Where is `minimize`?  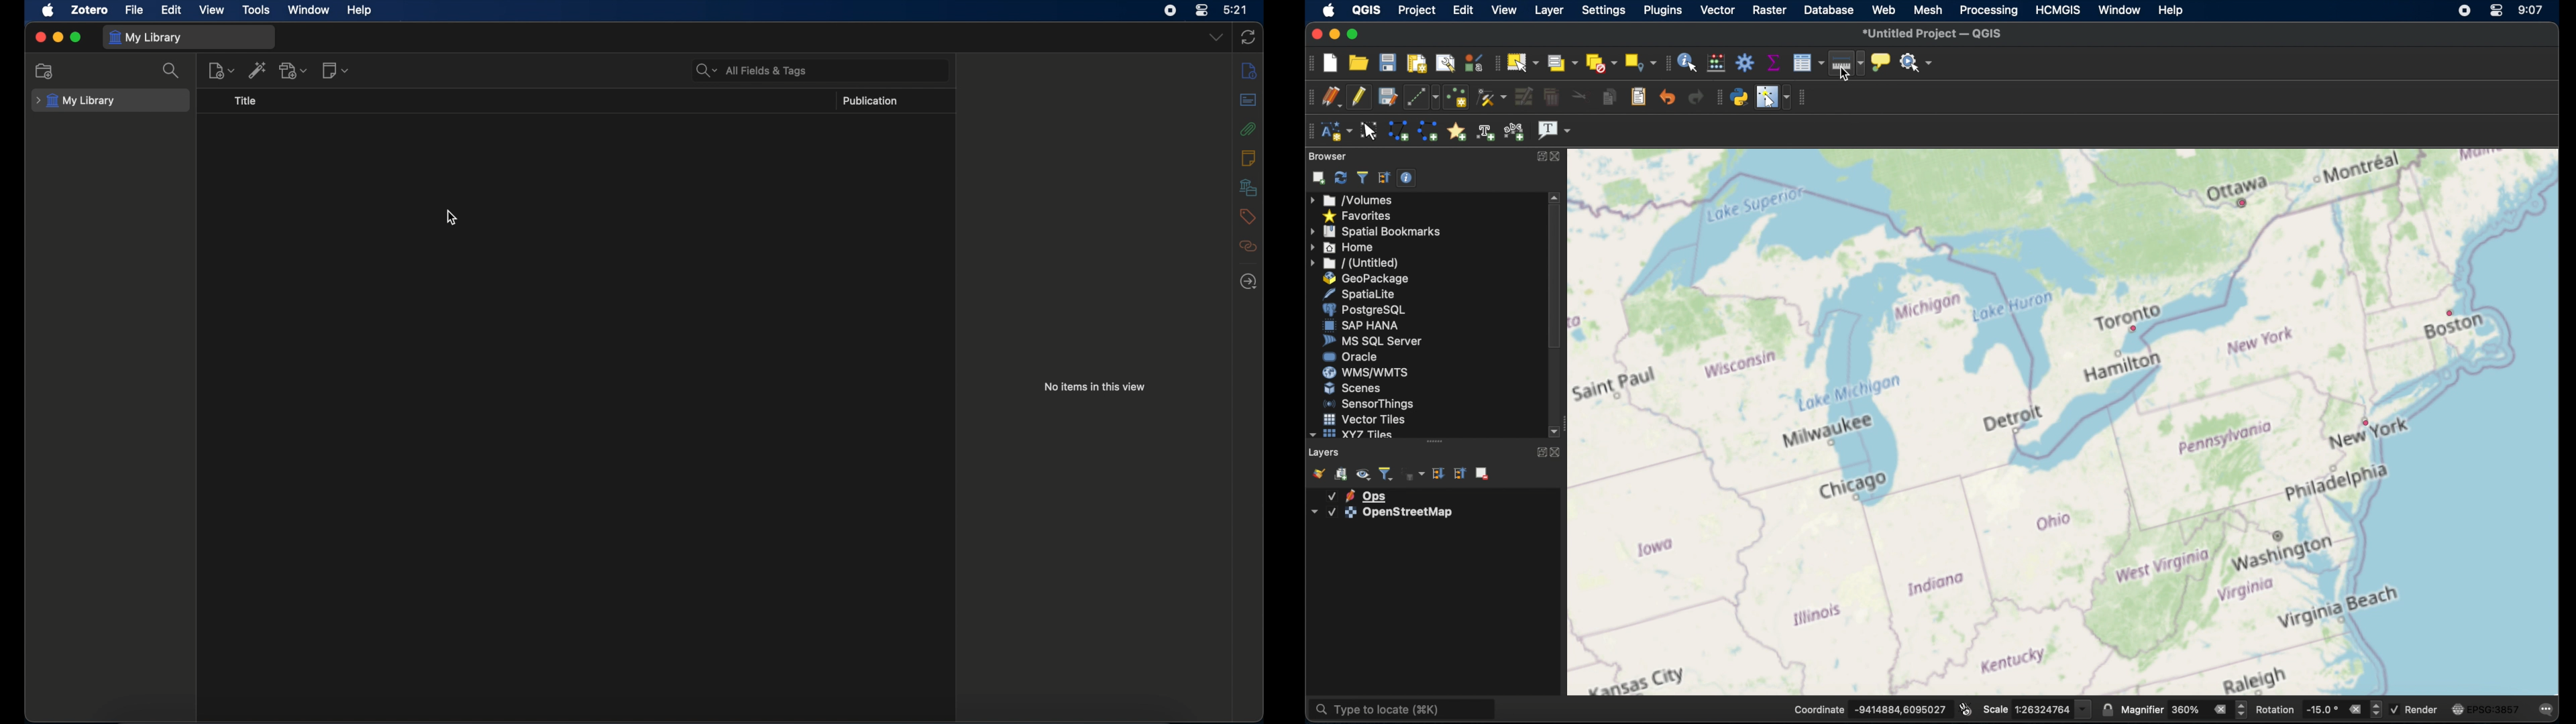 minimize is located at coordinates (58, 37).